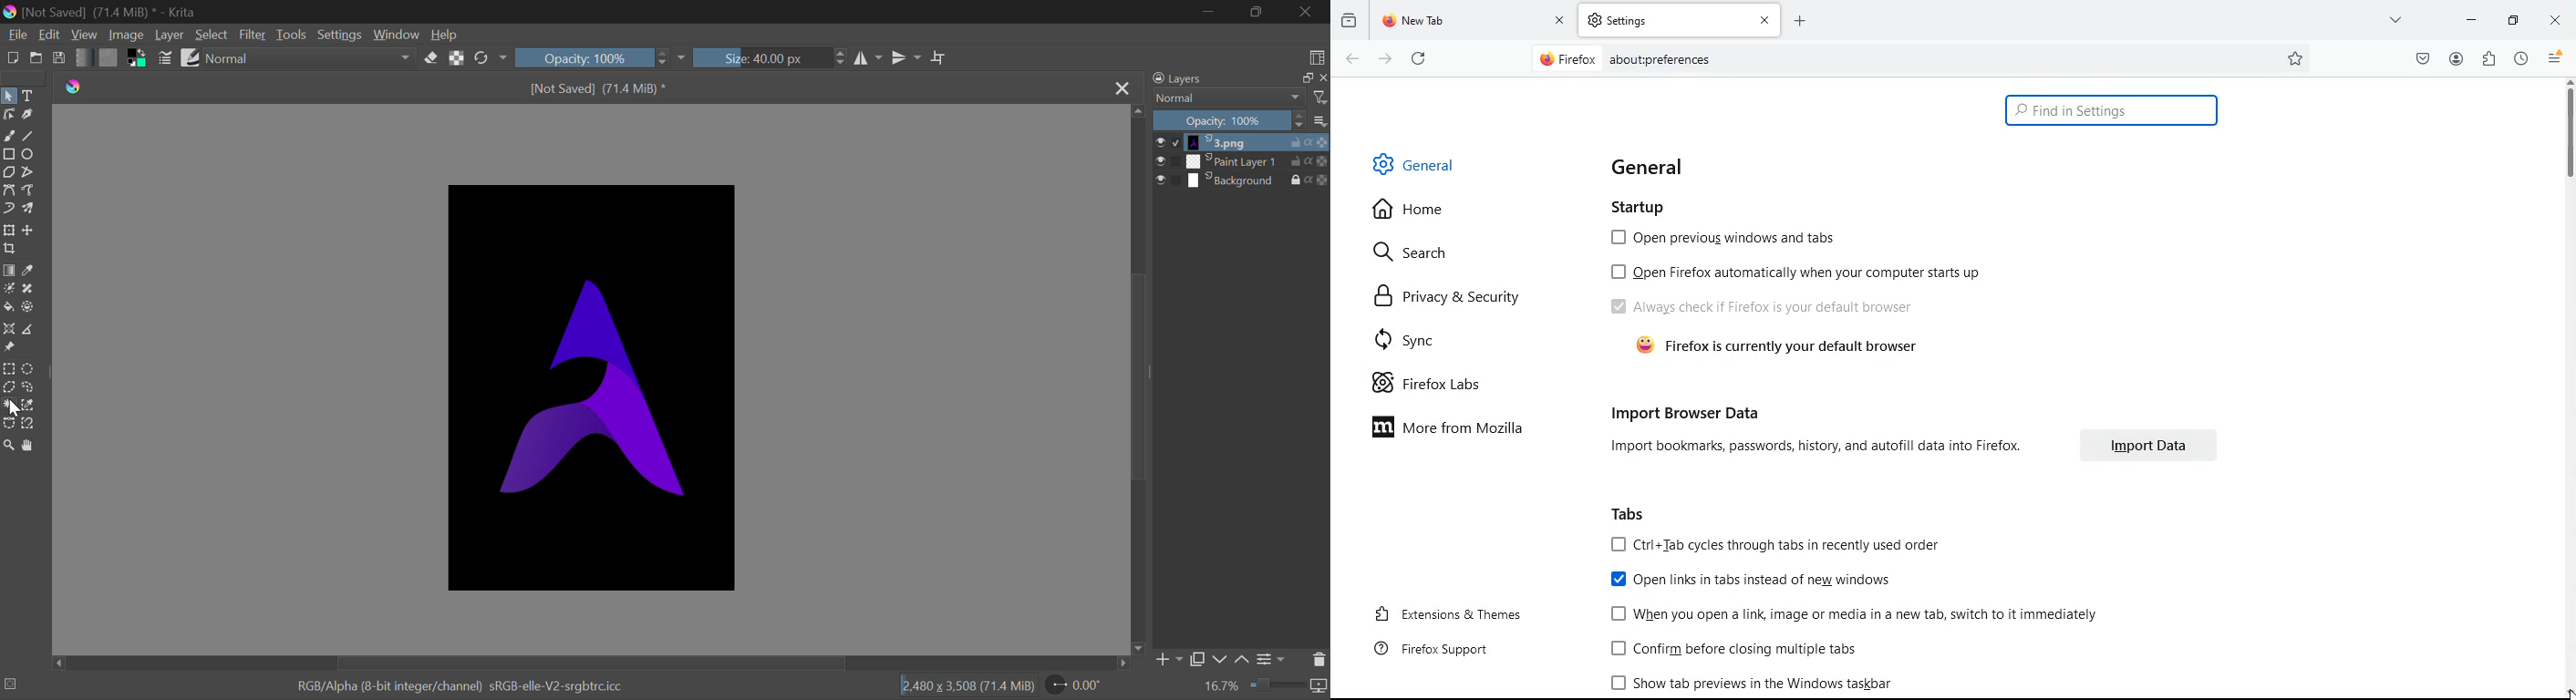  I want to click on Select, so click(212, 35).